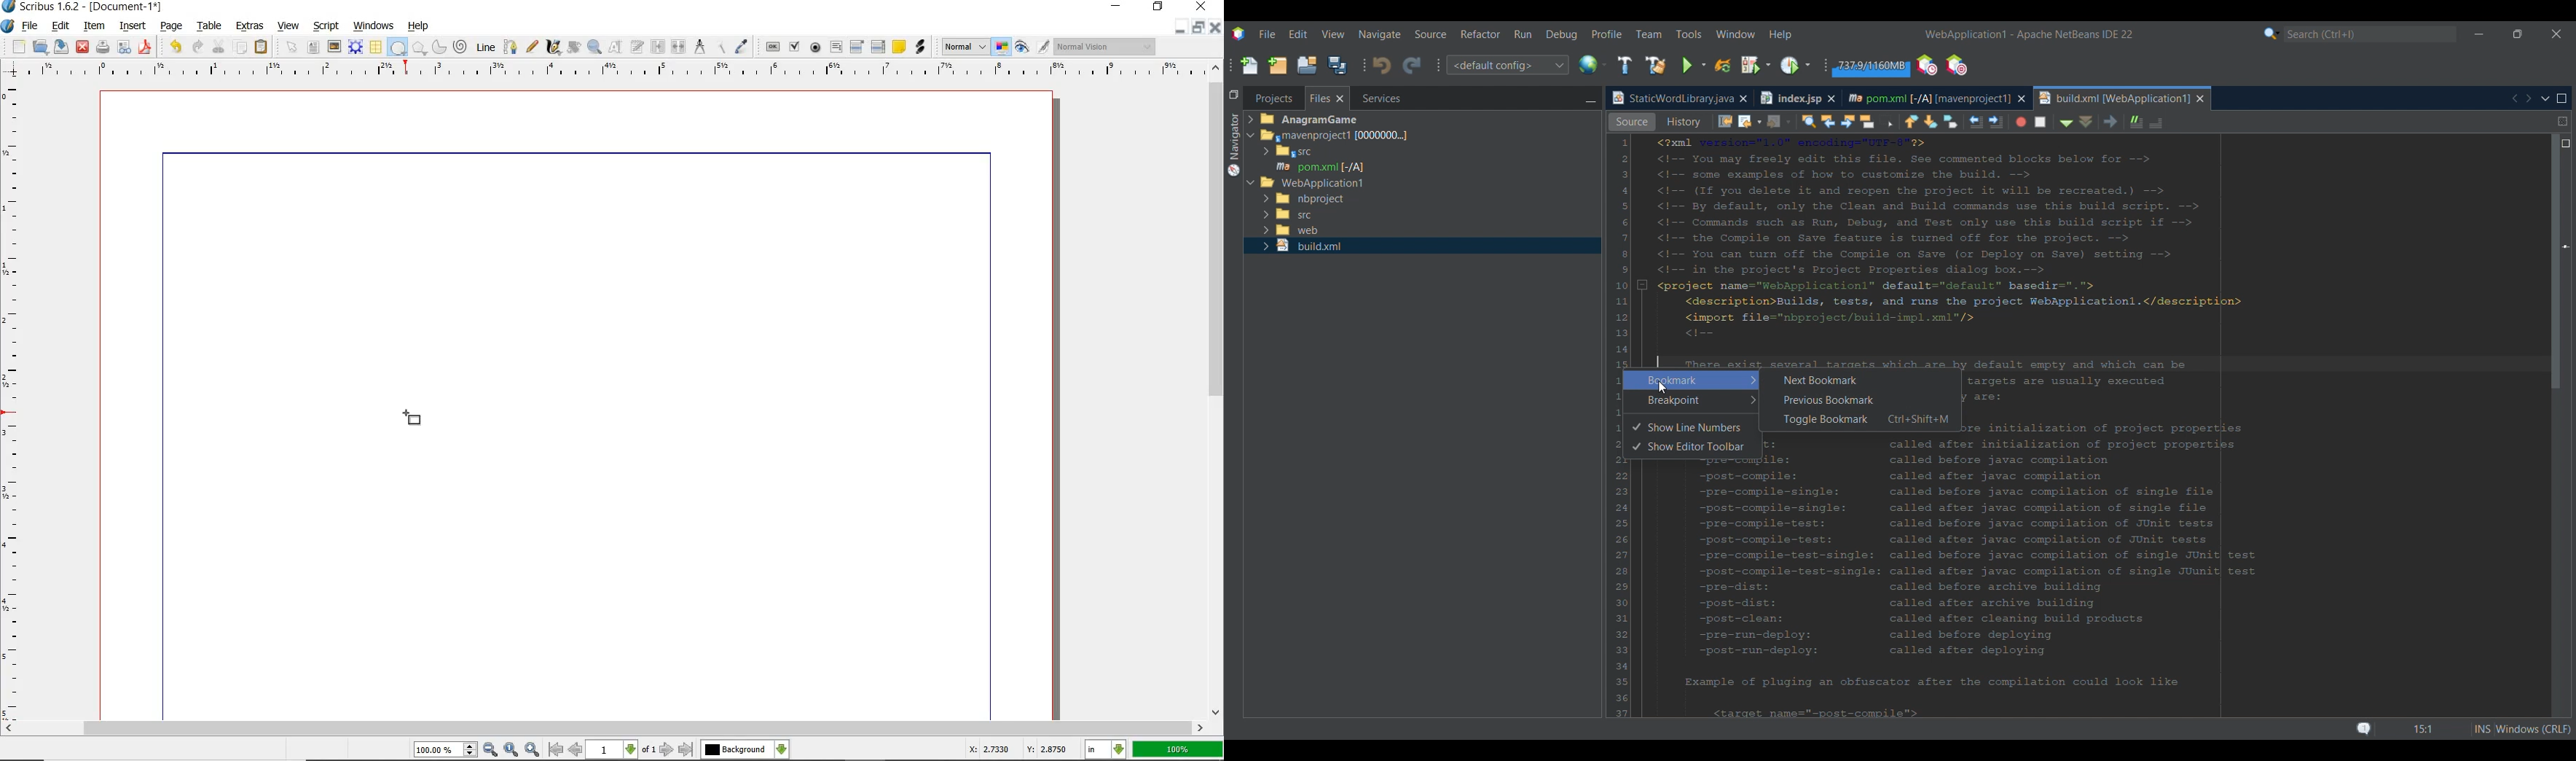  What do you see at coordinates (603, 728) in the screenshot?
I see `SCROLLBAR` at bounding box center [603, 728].